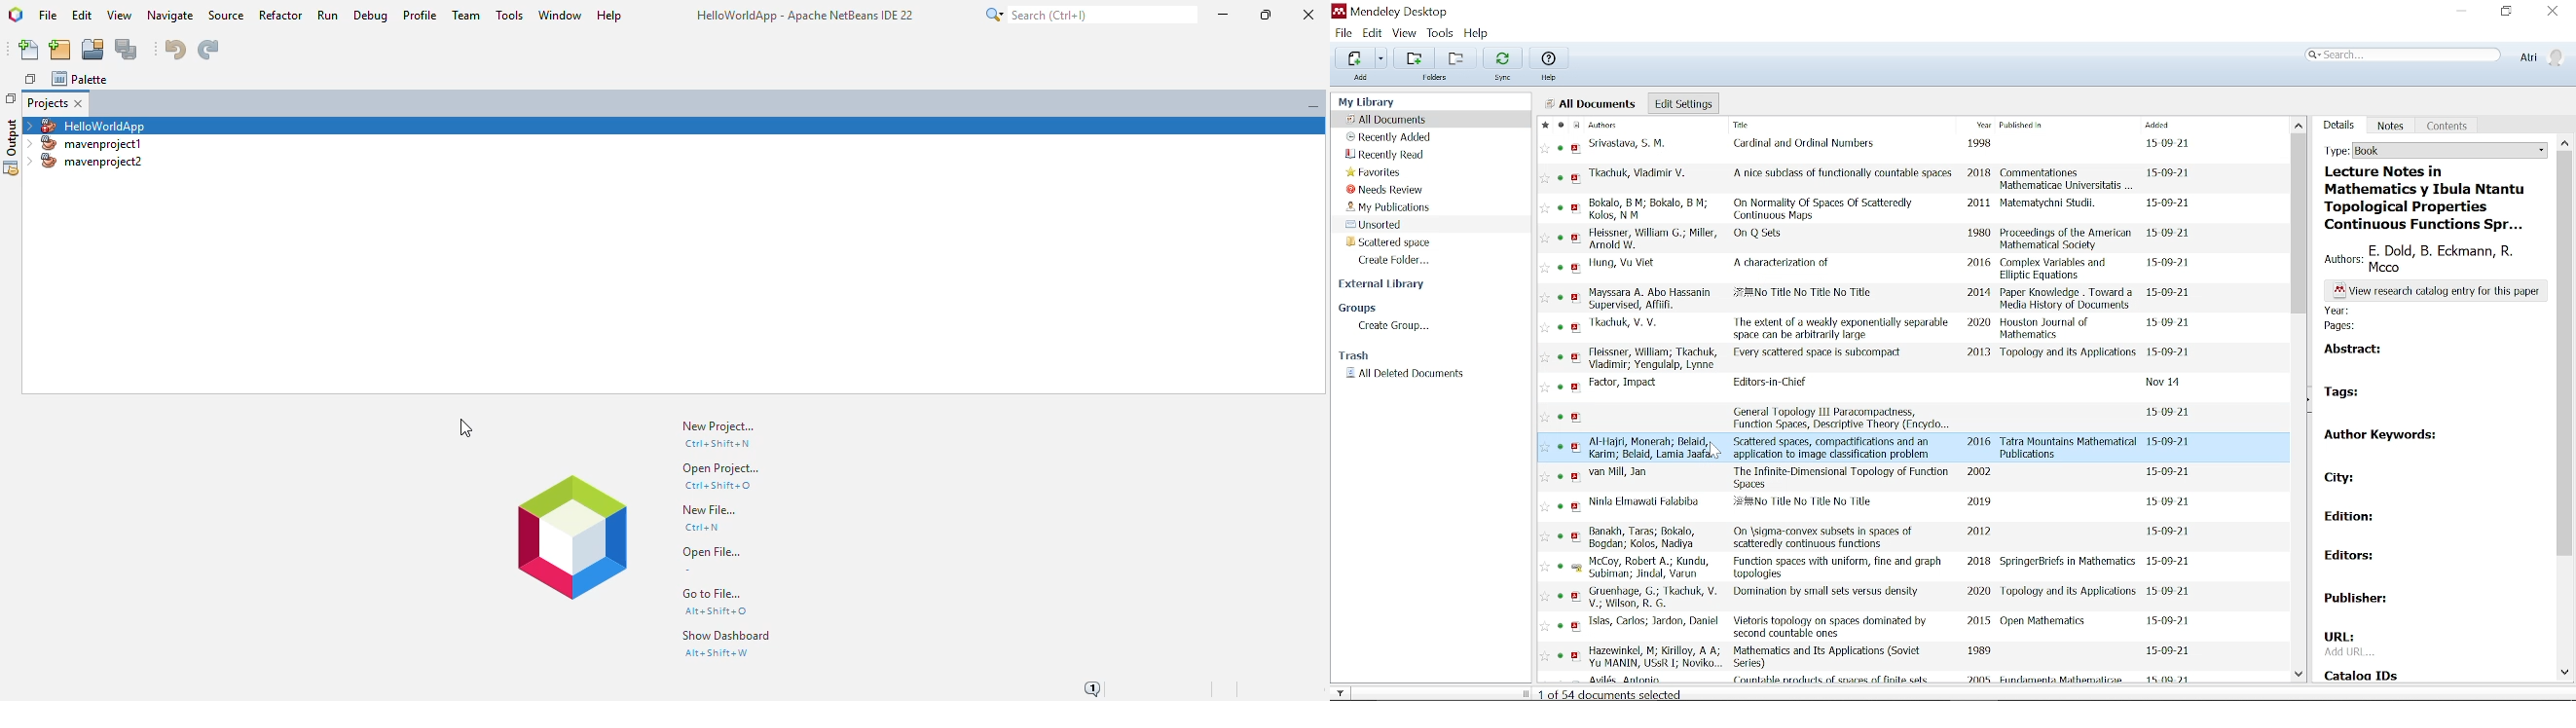 The height and width of the screenshot is (728, 2576). Describe the element at coordinates (1809, 145) in the screenshot. I see `title` at that location.